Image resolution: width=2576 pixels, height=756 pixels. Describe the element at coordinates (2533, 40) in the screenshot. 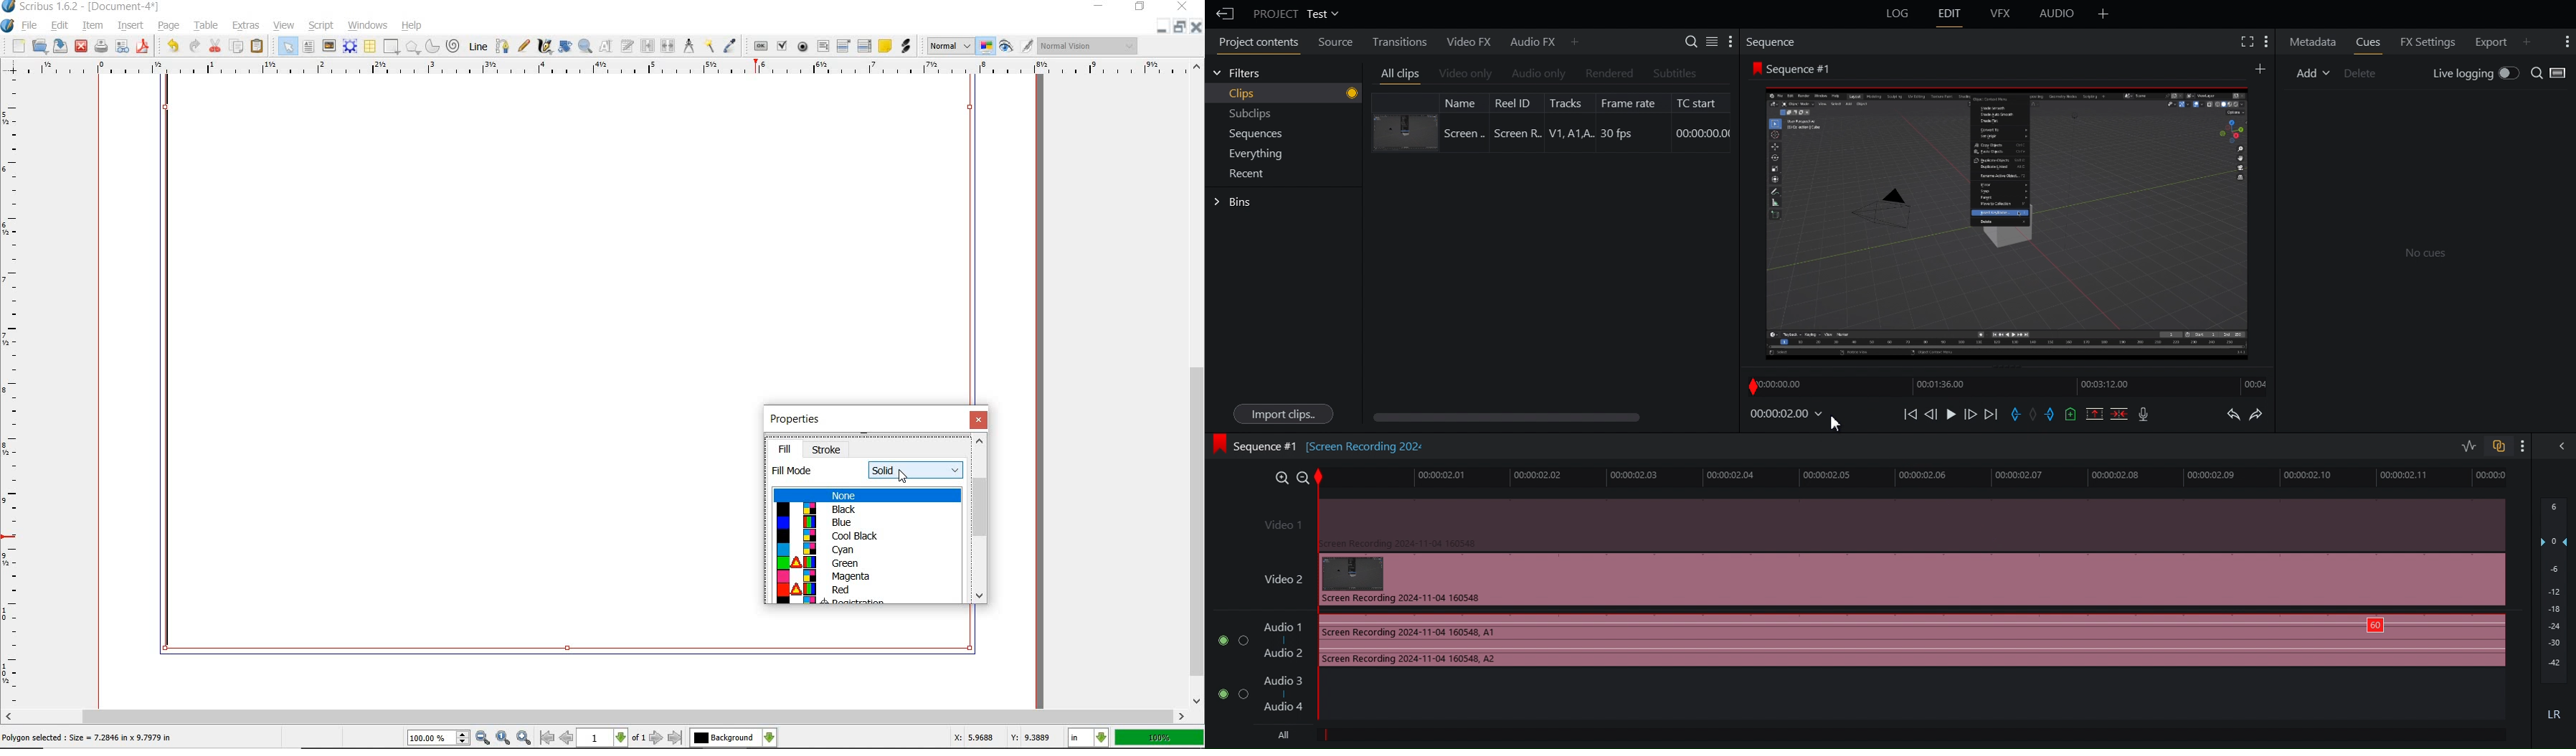

I see `More` at that location.